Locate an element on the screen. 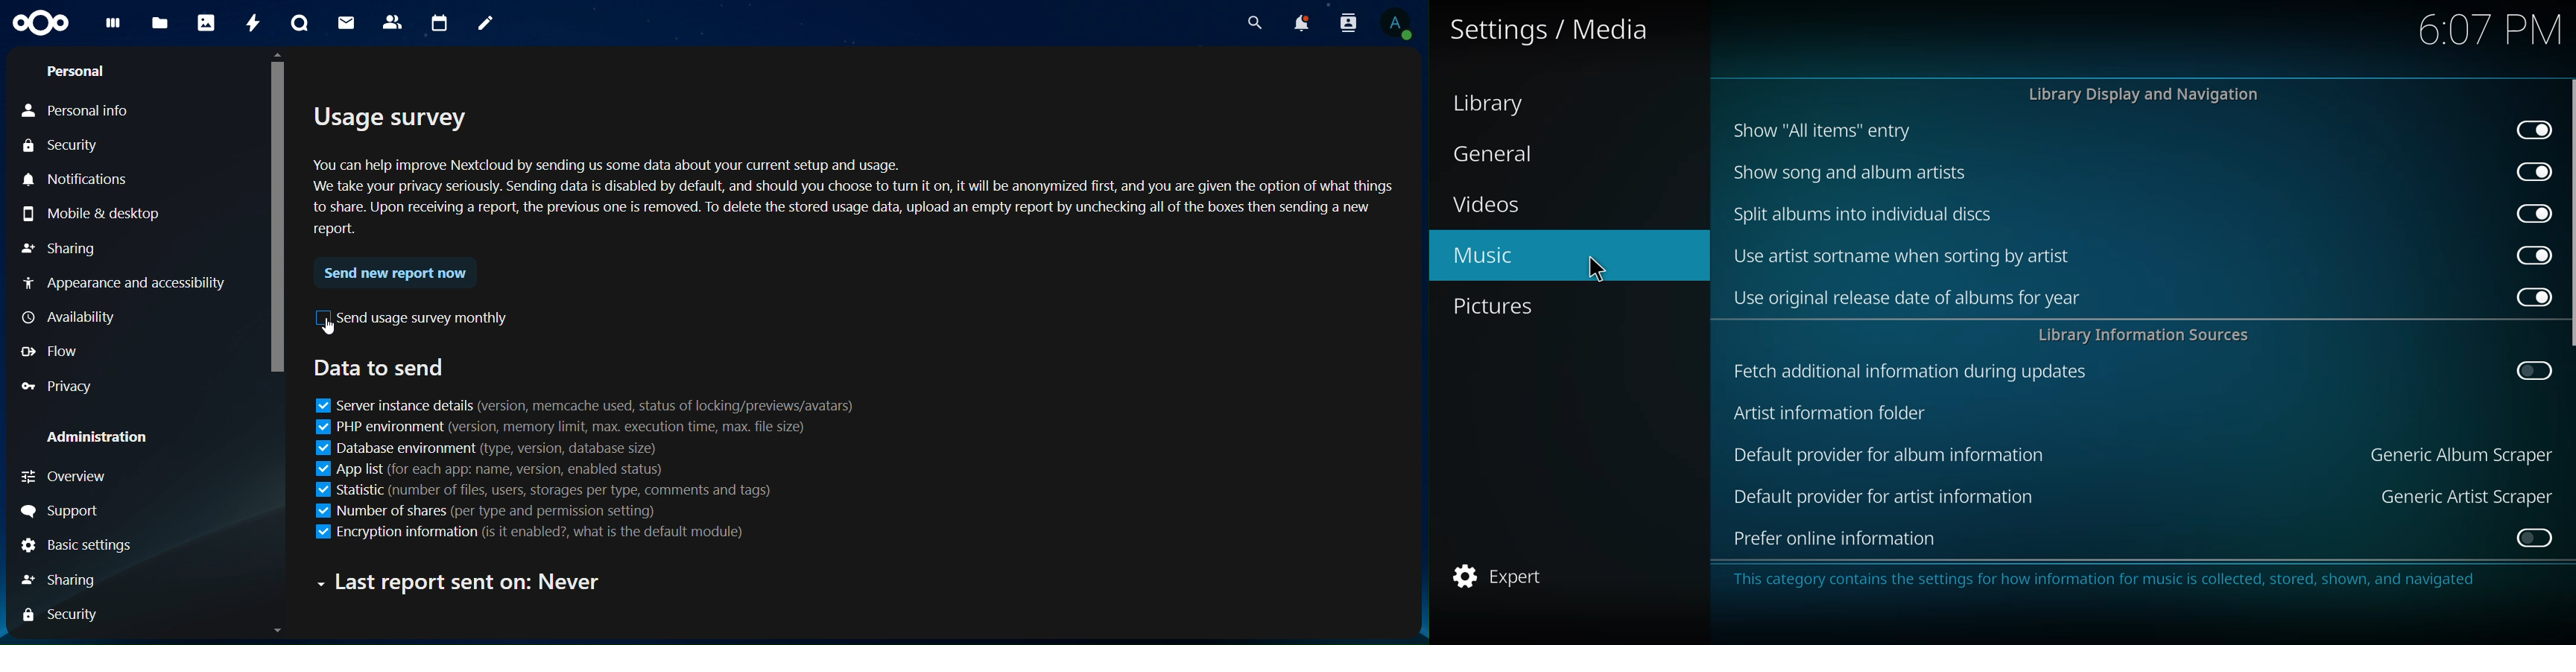  contacts is located at coordinates (393, 23).